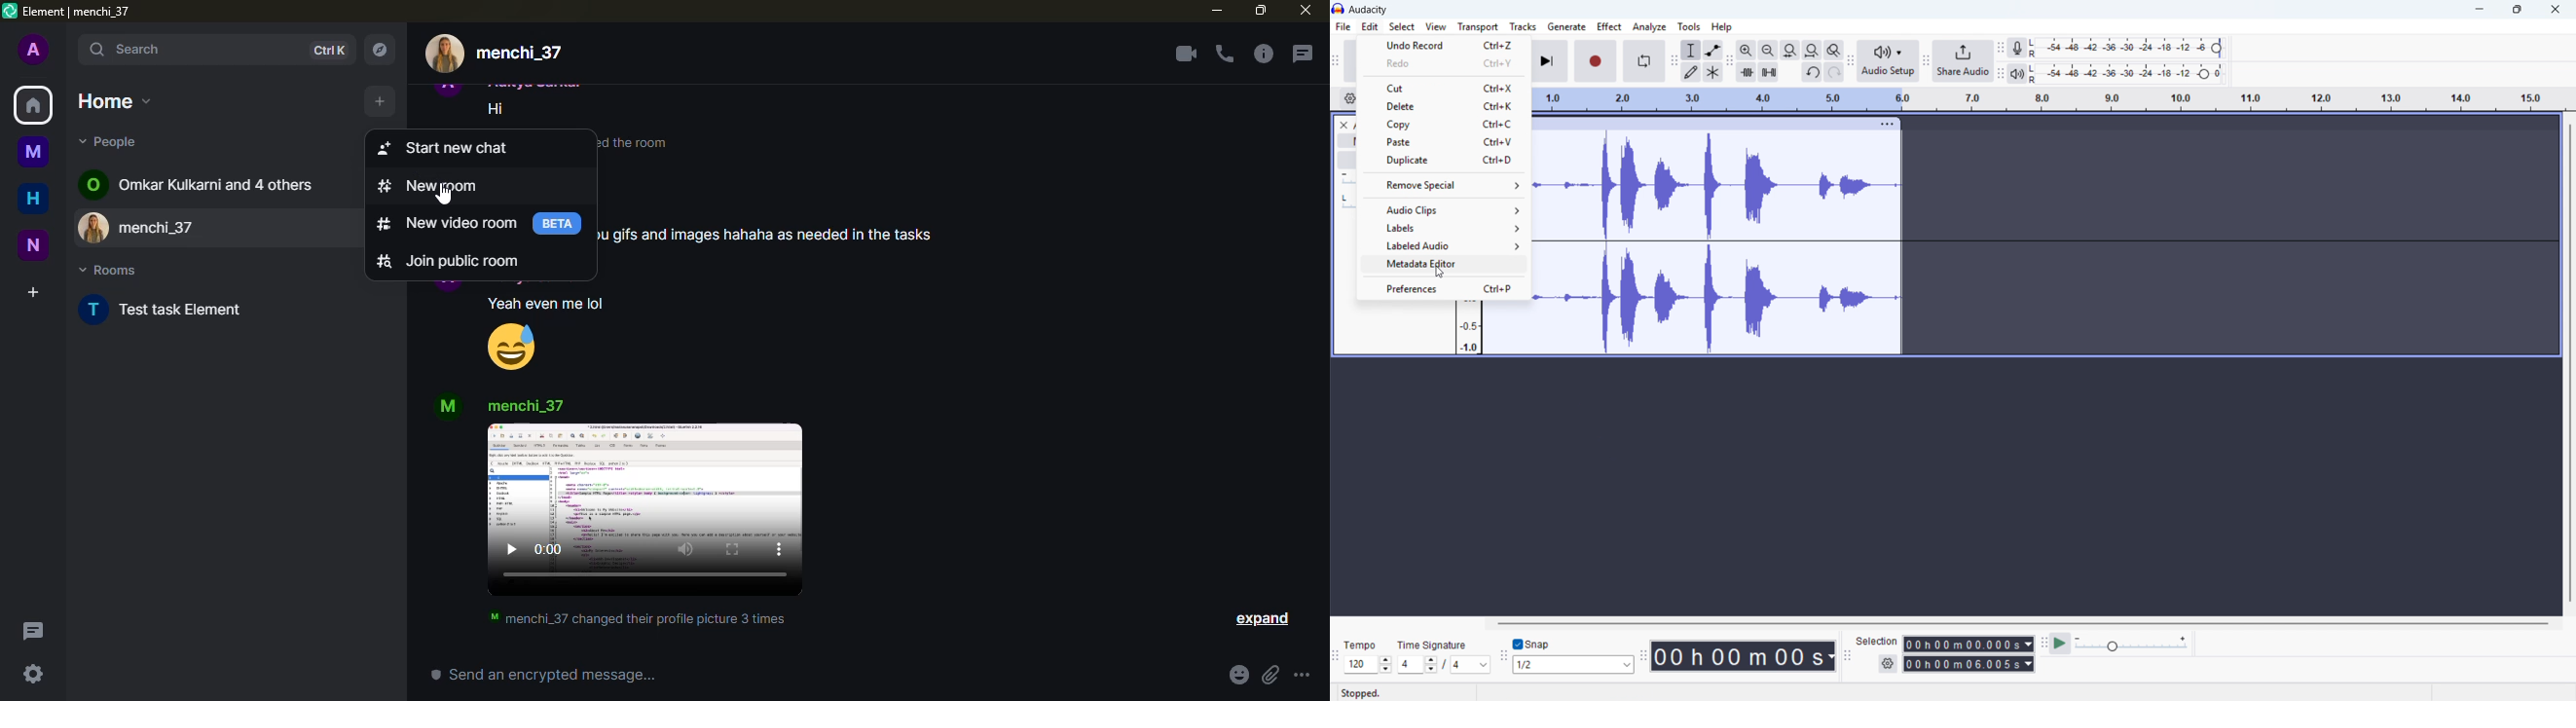 This screenshot has width=2576, height=728. What do you see at coordinates (2000, 74) in the screenshot?
I see `playback meter toolbar` at bounding box center [2000, 74].